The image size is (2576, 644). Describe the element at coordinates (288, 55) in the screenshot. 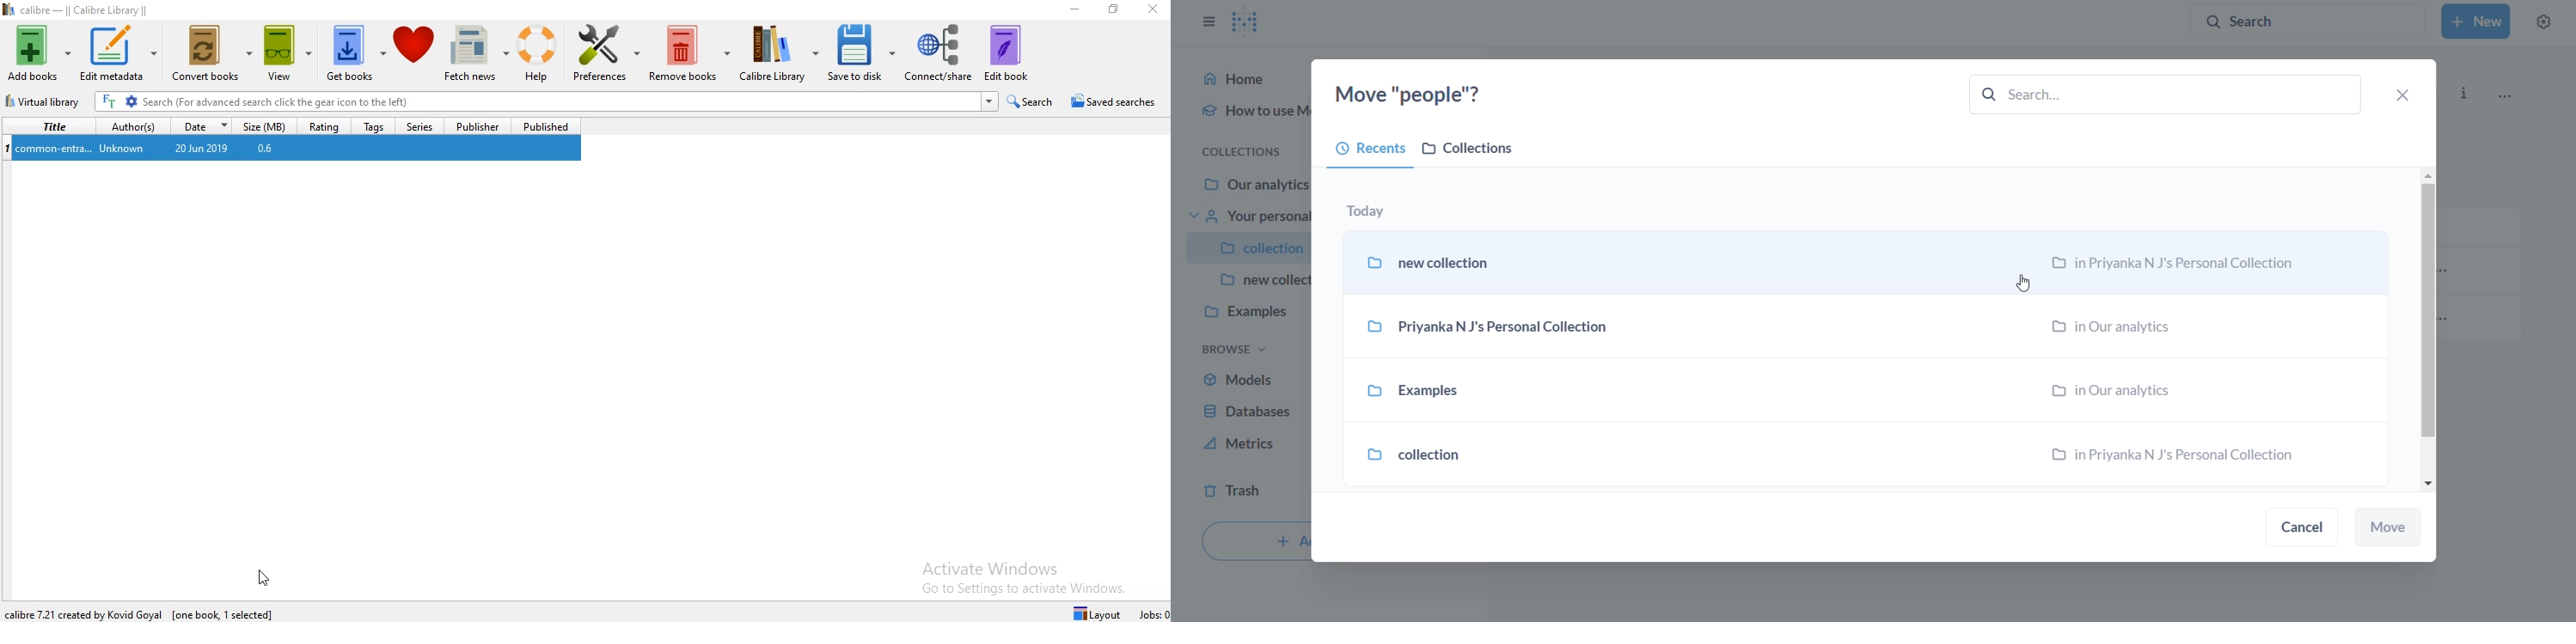

I see `View` at that location.